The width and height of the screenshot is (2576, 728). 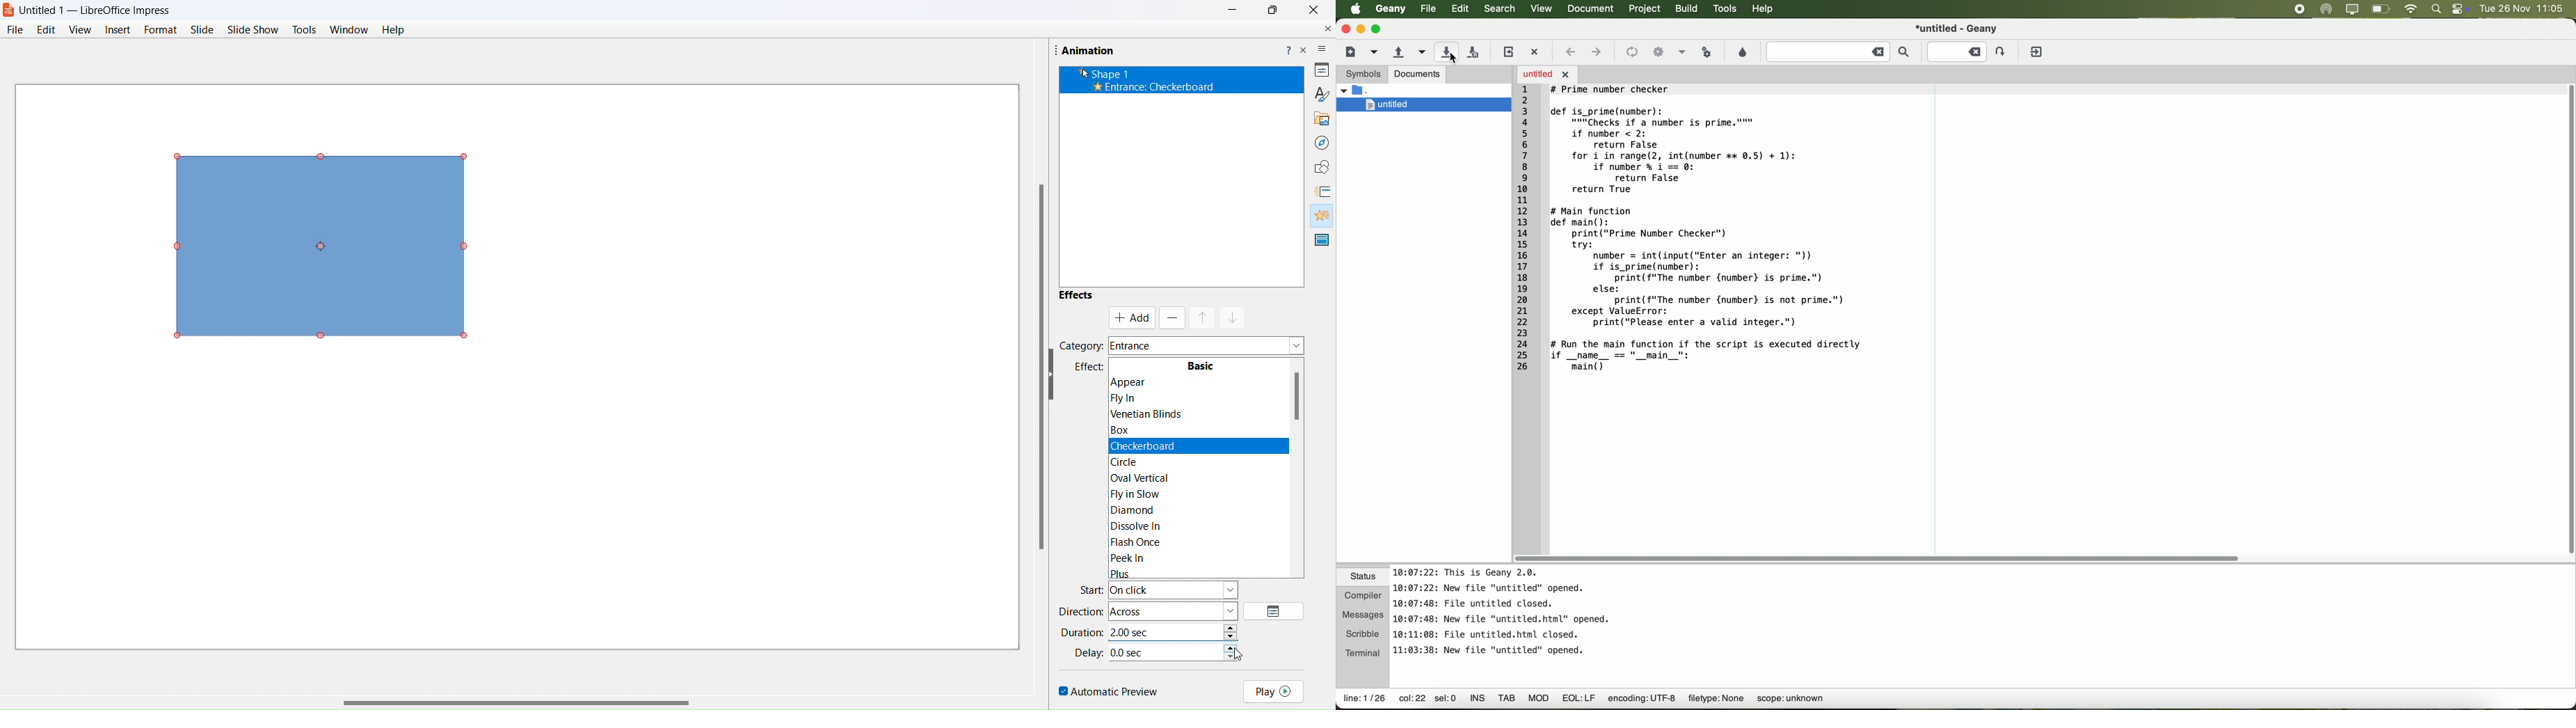 I want to click on close Geany, so click(x=1344, y=27).